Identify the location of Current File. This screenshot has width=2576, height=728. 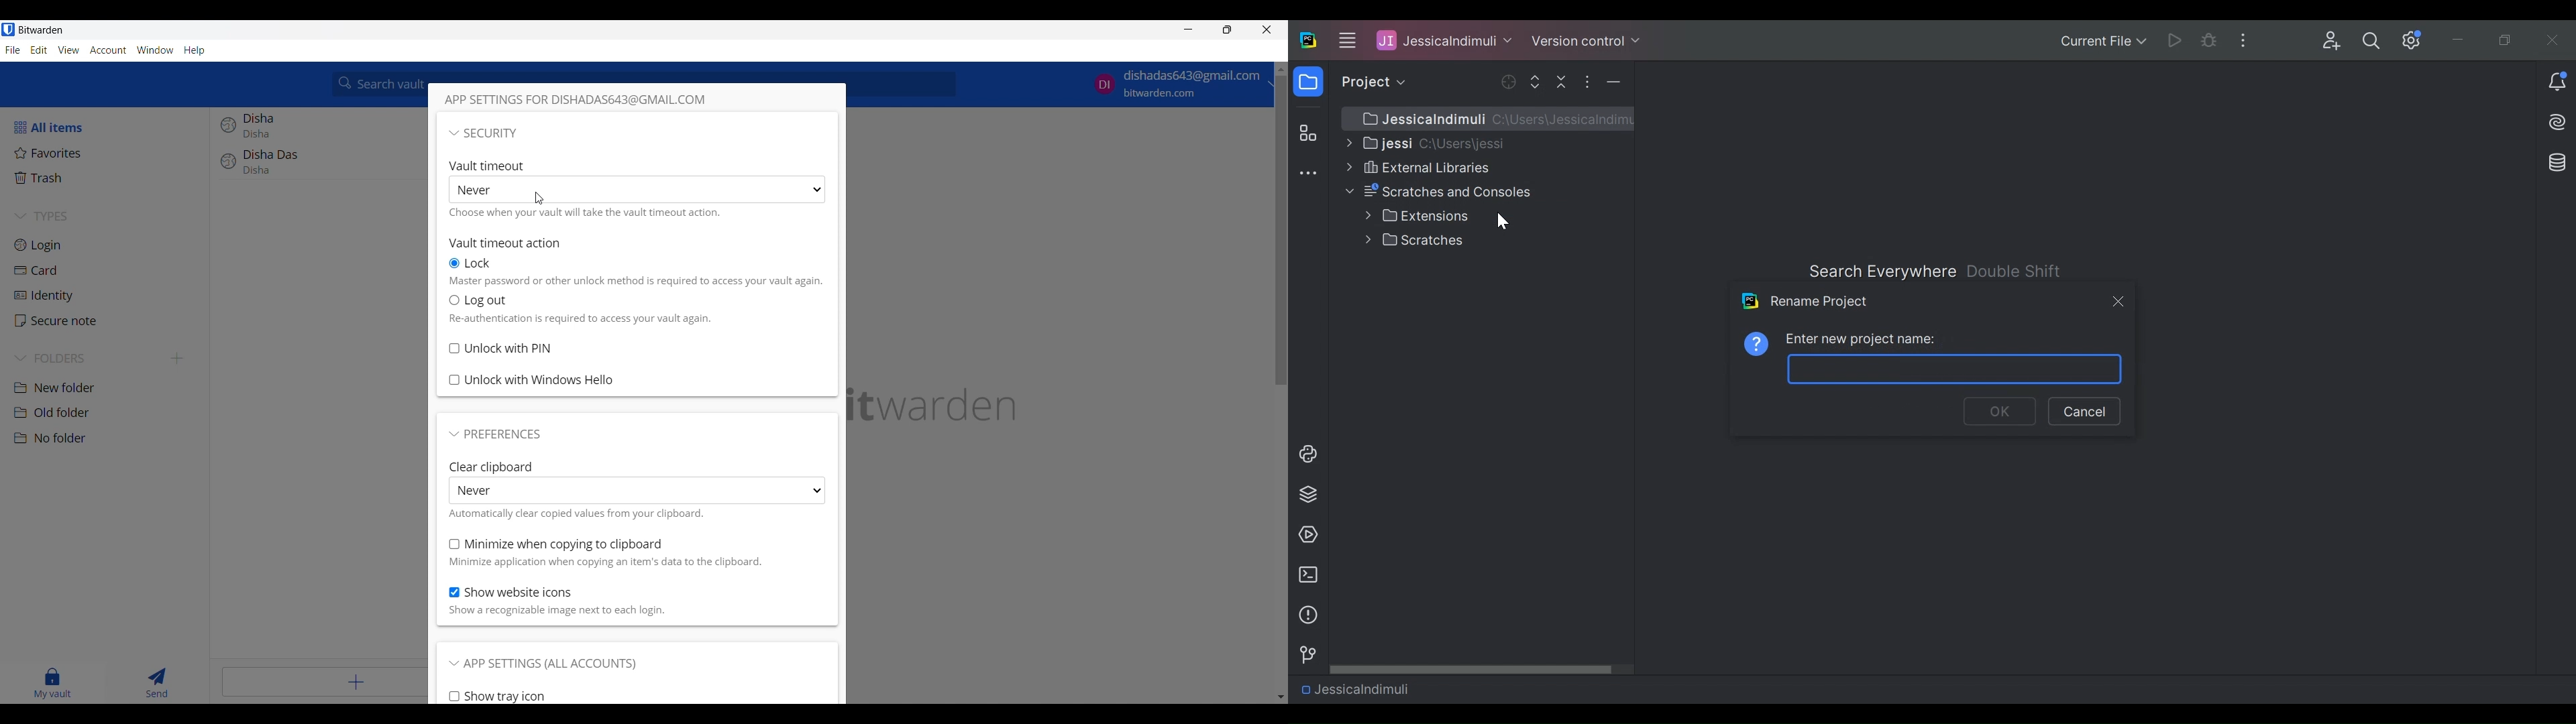
(2102, 42).